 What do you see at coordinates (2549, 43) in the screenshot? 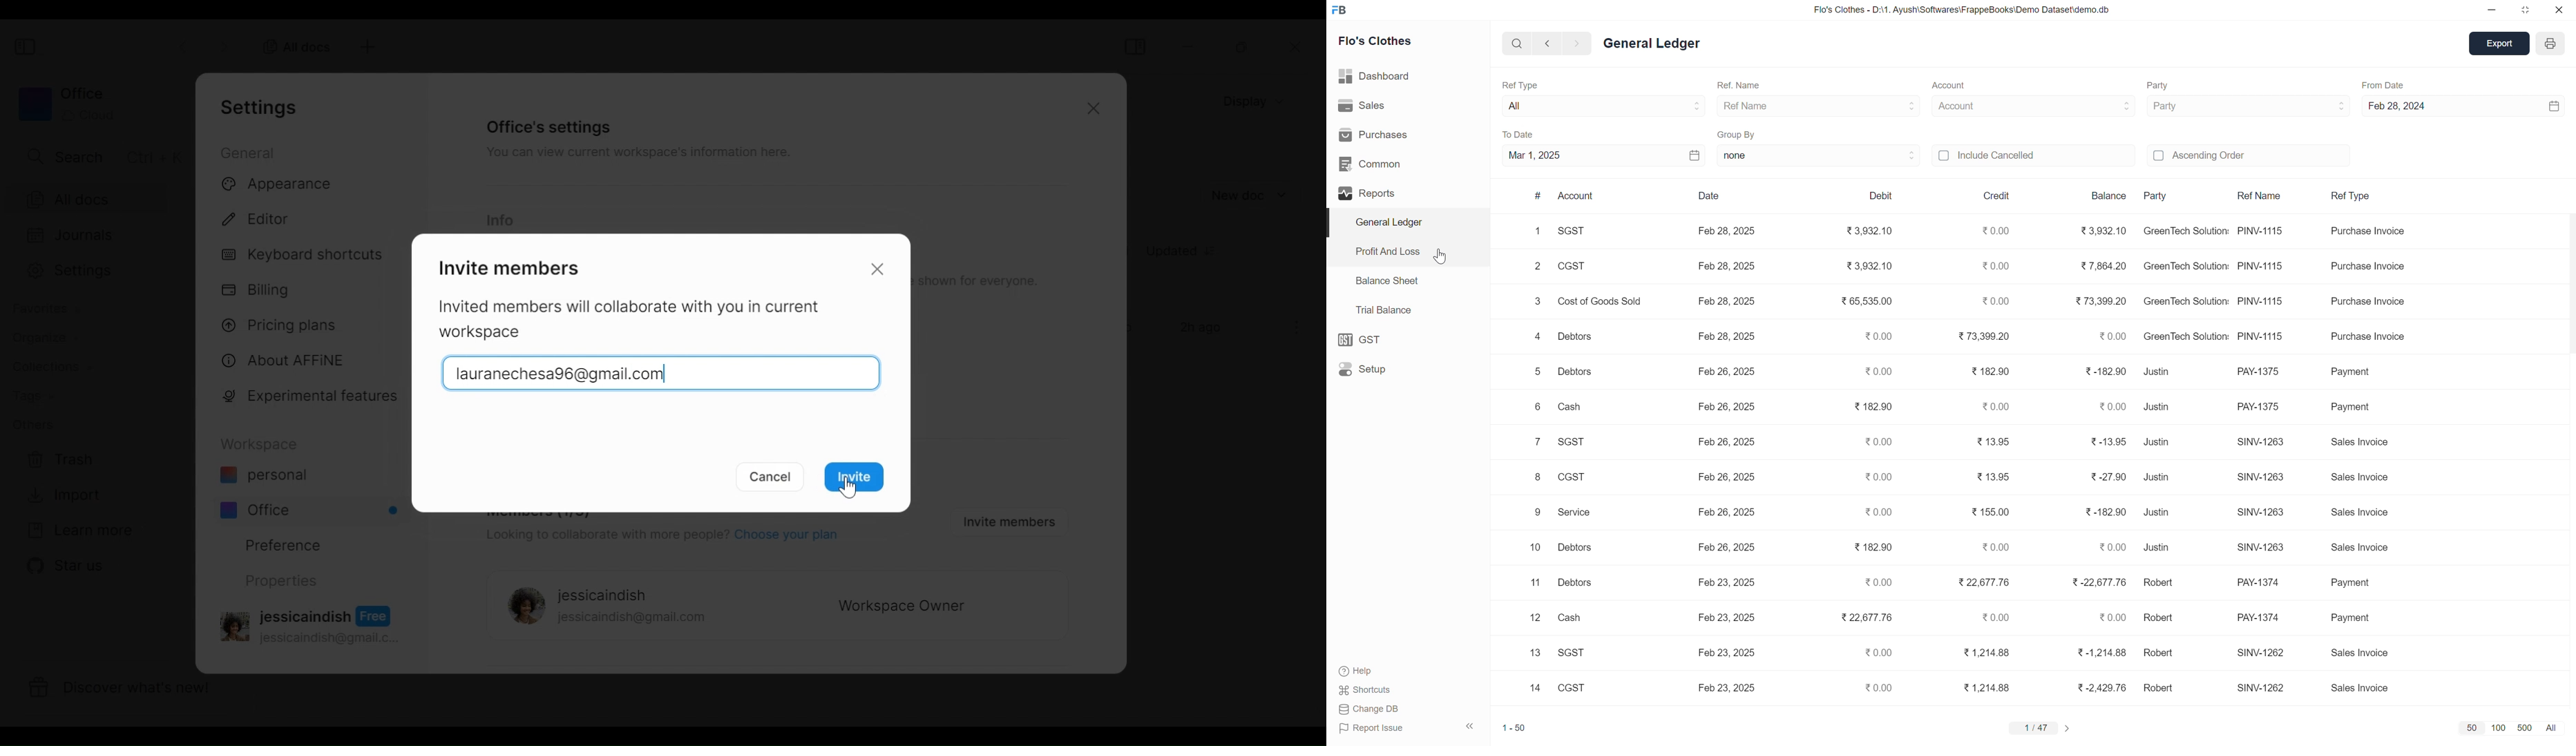
I see `Open report print view` at bounding box center [2549, 43].